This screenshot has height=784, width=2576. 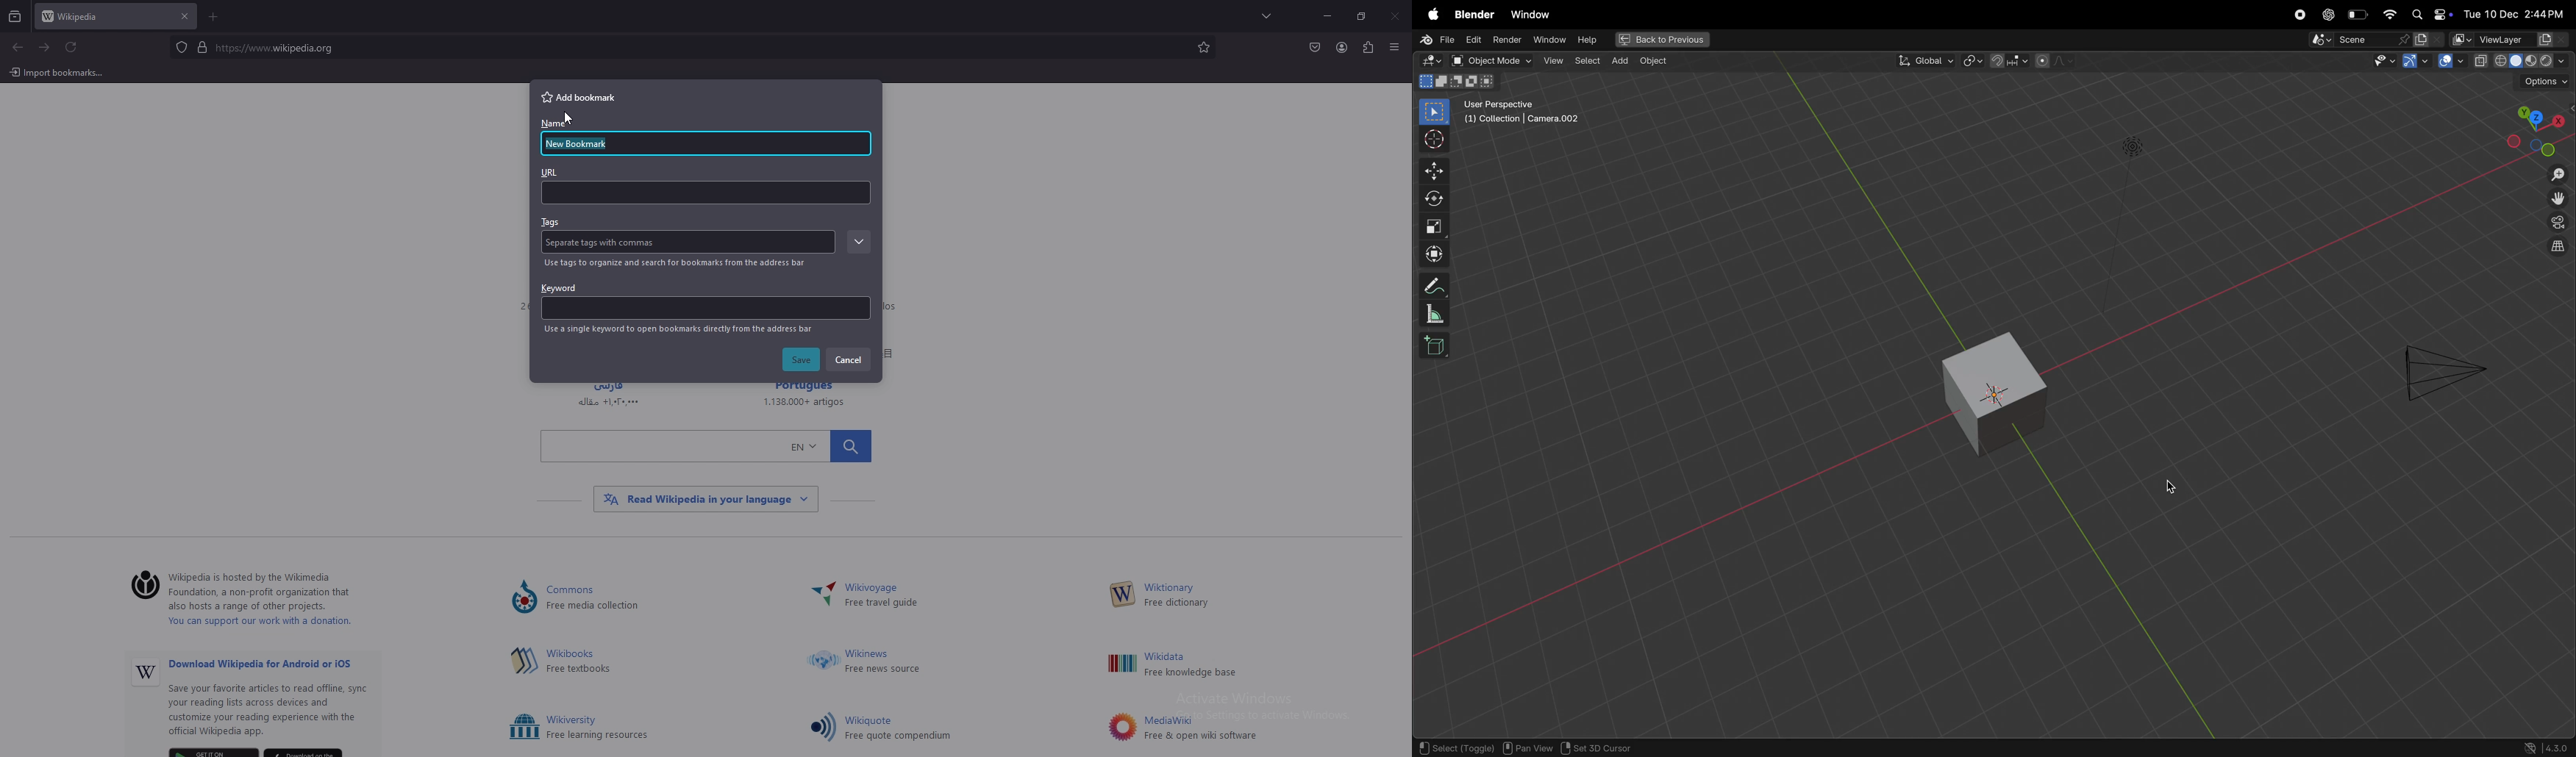 What do you see at coordinates (679, 329) in the screenshot?
I see `info` at bounding box center [679, 329].